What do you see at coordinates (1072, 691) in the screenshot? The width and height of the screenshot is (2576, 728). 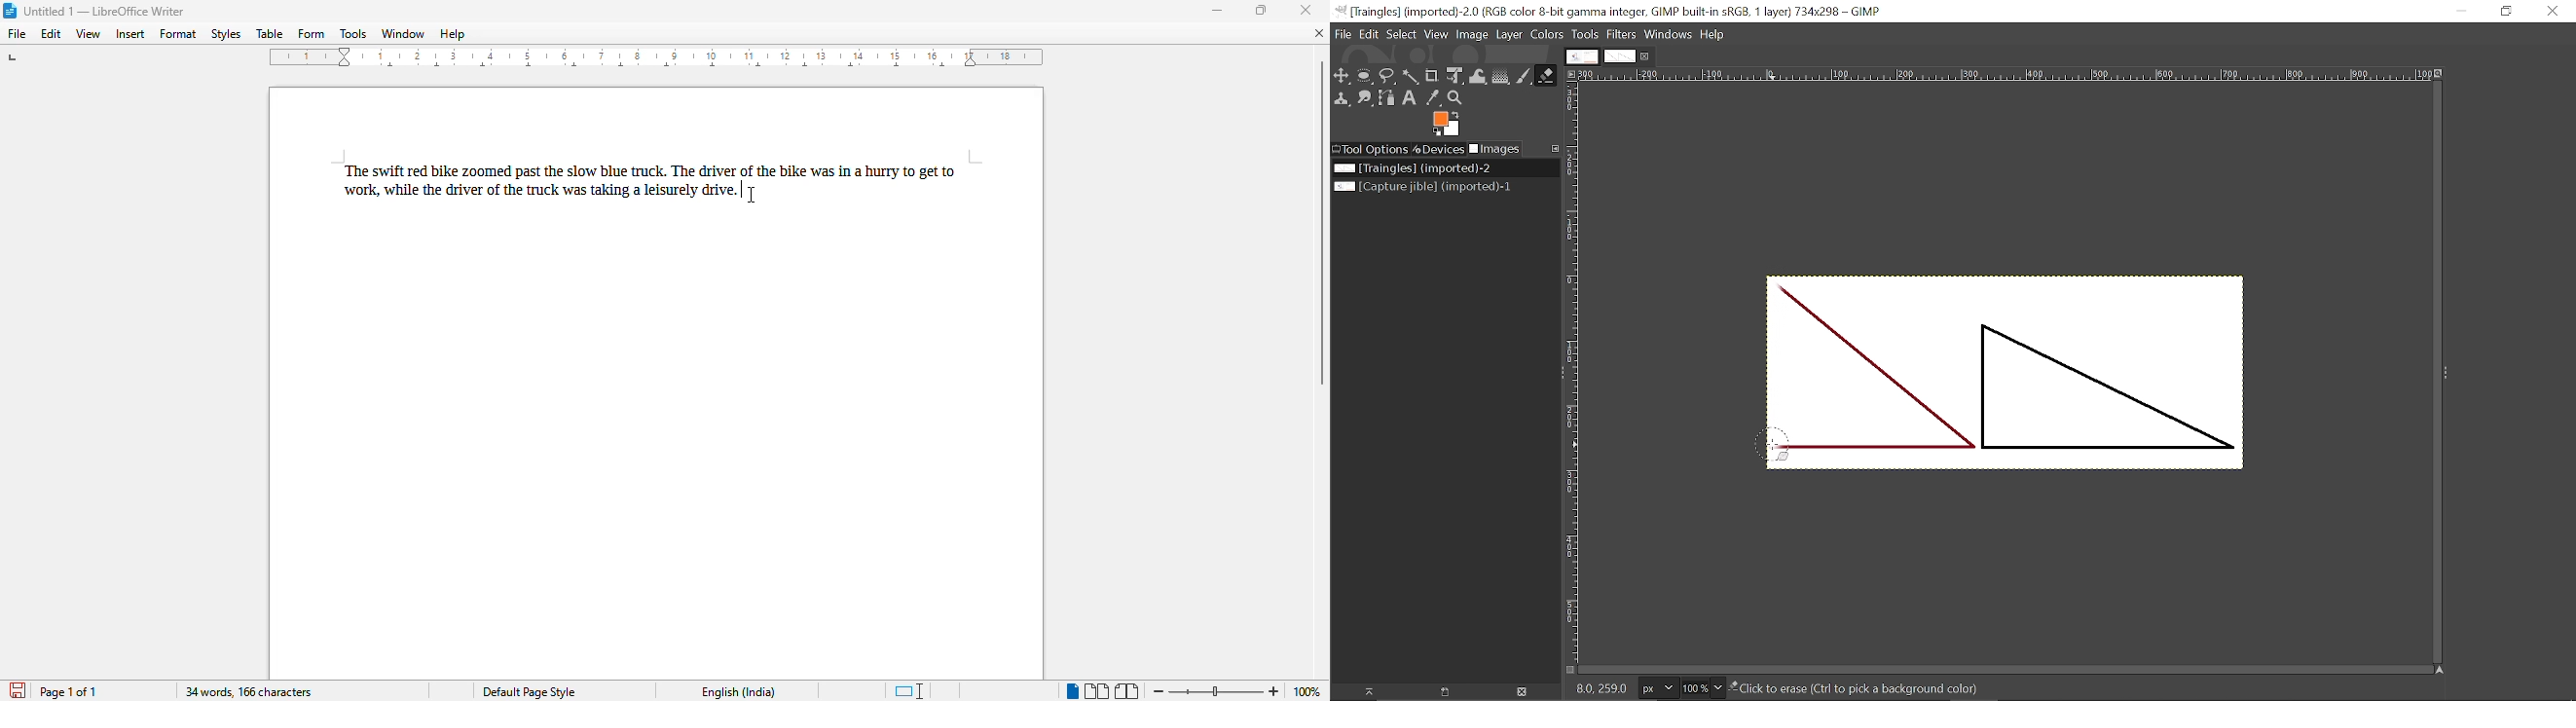 I see `single-page view` at bounding box center [1072, 691].